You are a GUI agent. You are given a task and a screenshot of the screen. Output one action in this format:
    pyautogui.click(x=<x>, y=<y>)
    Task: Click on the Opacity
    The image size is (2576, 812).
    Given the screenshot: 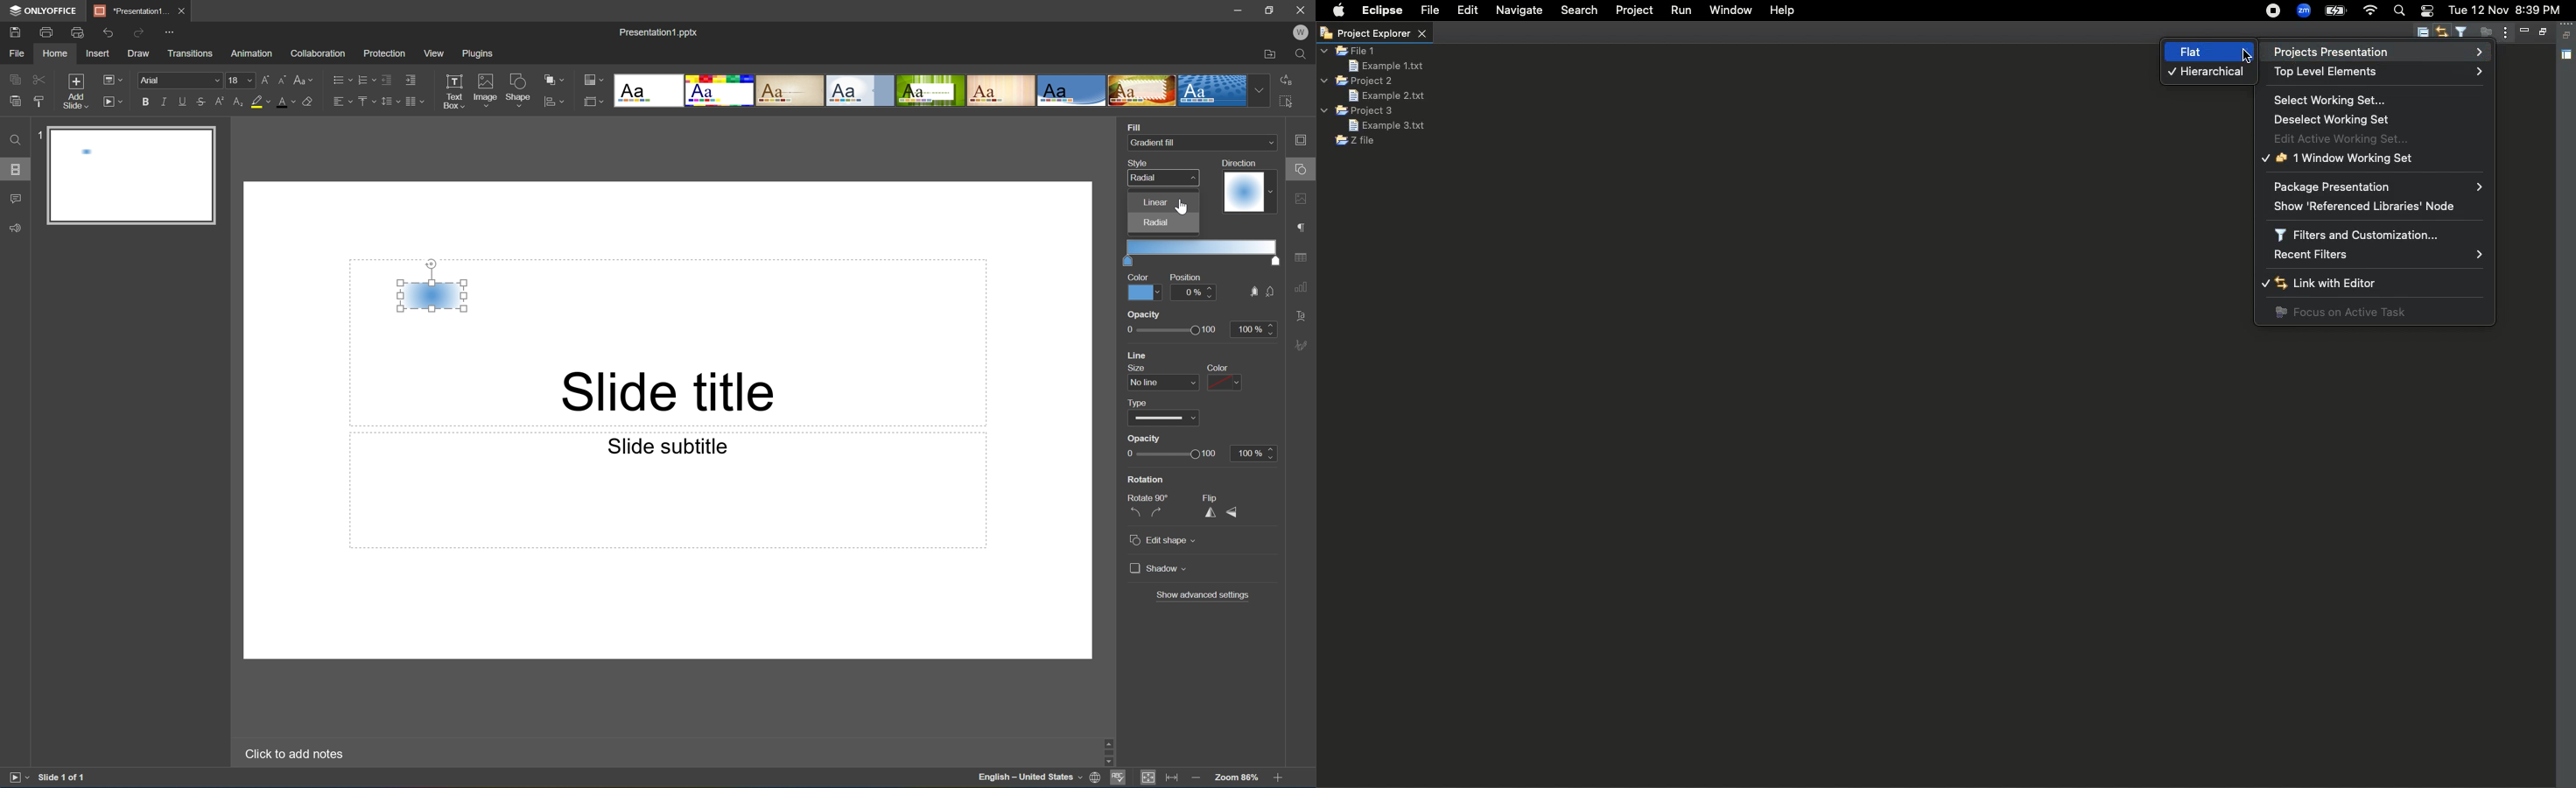 What is the action you would take?
    pyautogui.click(x=1146, y=438)
    